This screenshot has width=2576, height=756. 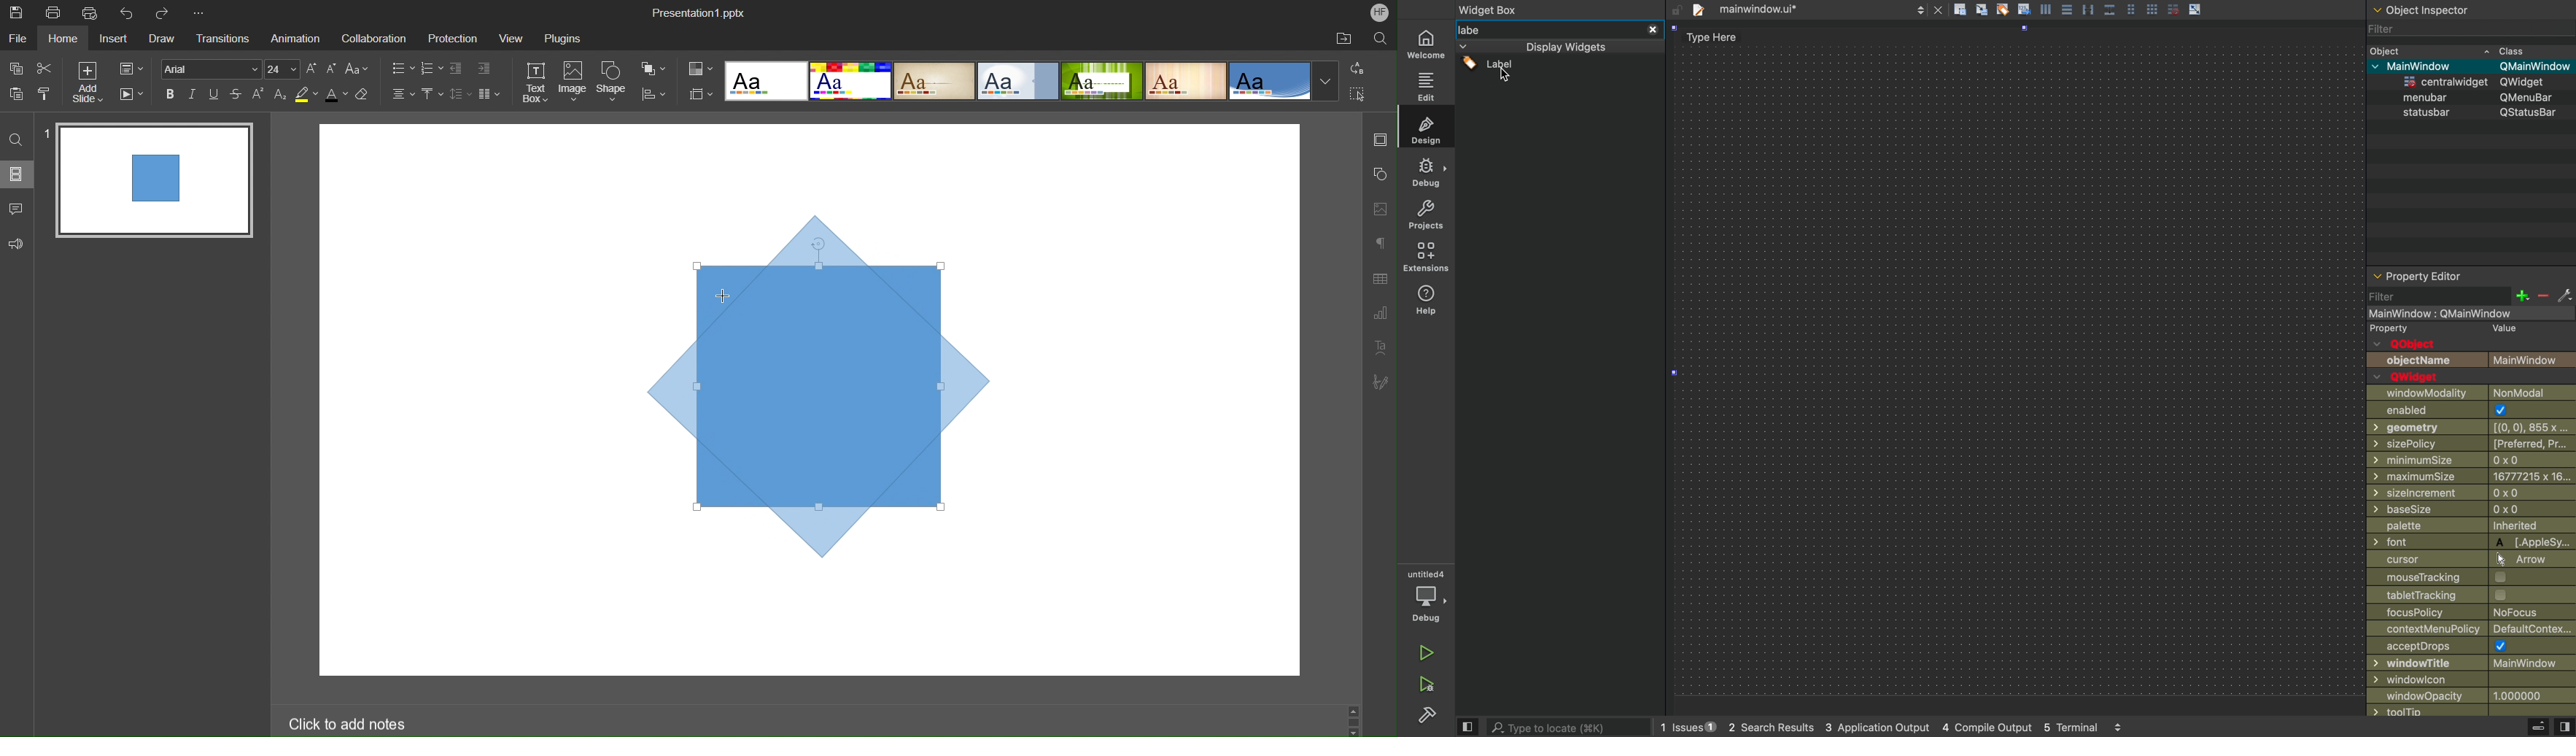 I want to click on filter text, so click(x=1484, y=29).